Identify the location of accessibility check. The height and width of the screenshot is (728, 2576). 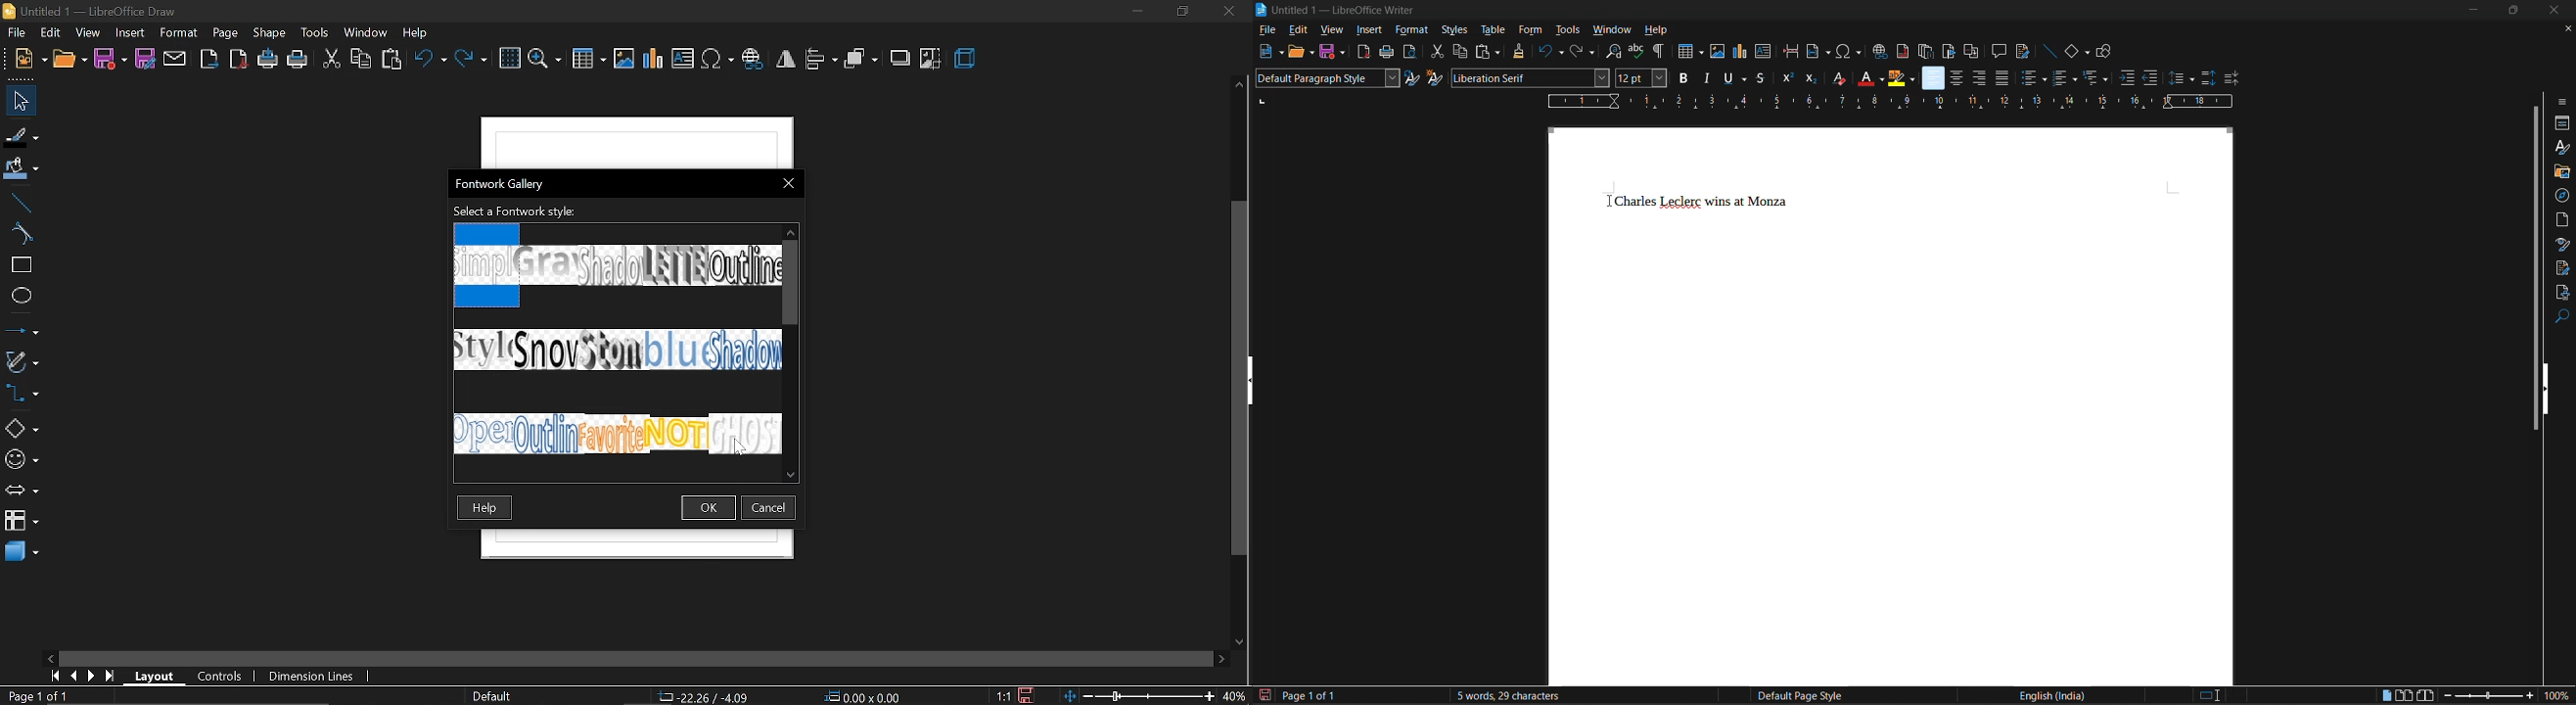
(2561, 293).